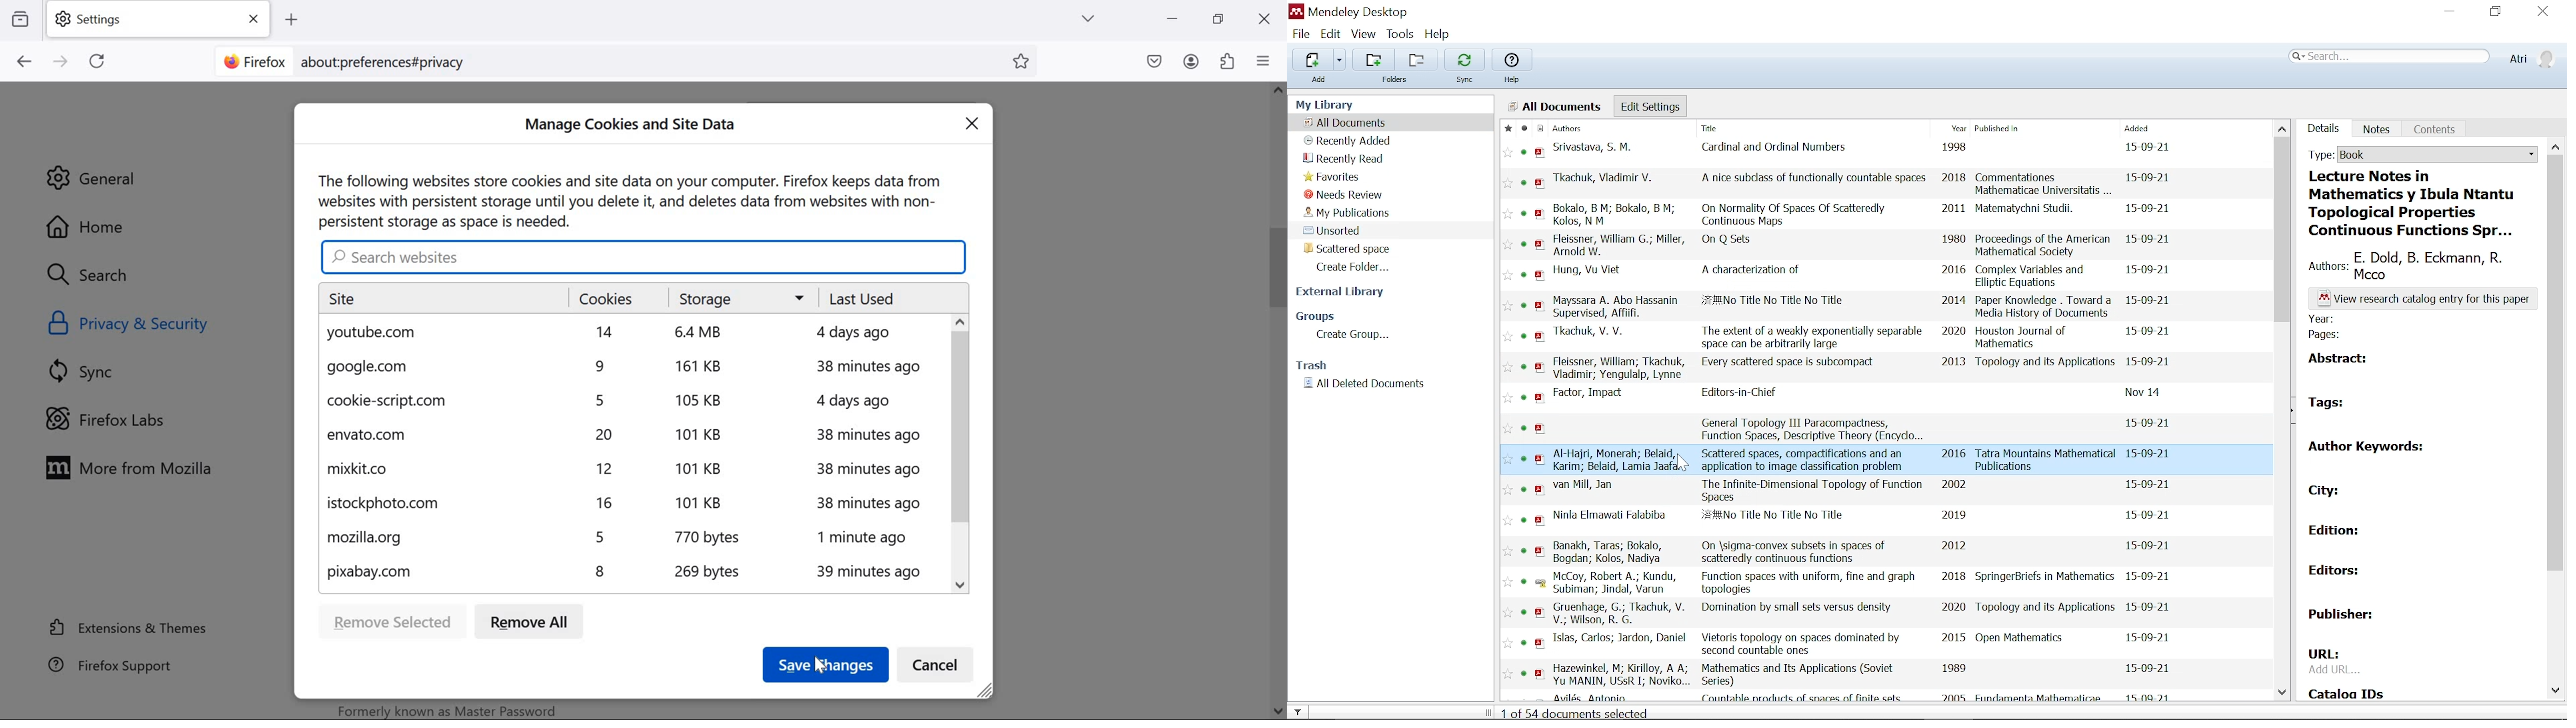 The height and width of the screenshot is (728, 2576). Describe the element at coordinates (2150, 666) in the screenshot. I see `Date` at that location.